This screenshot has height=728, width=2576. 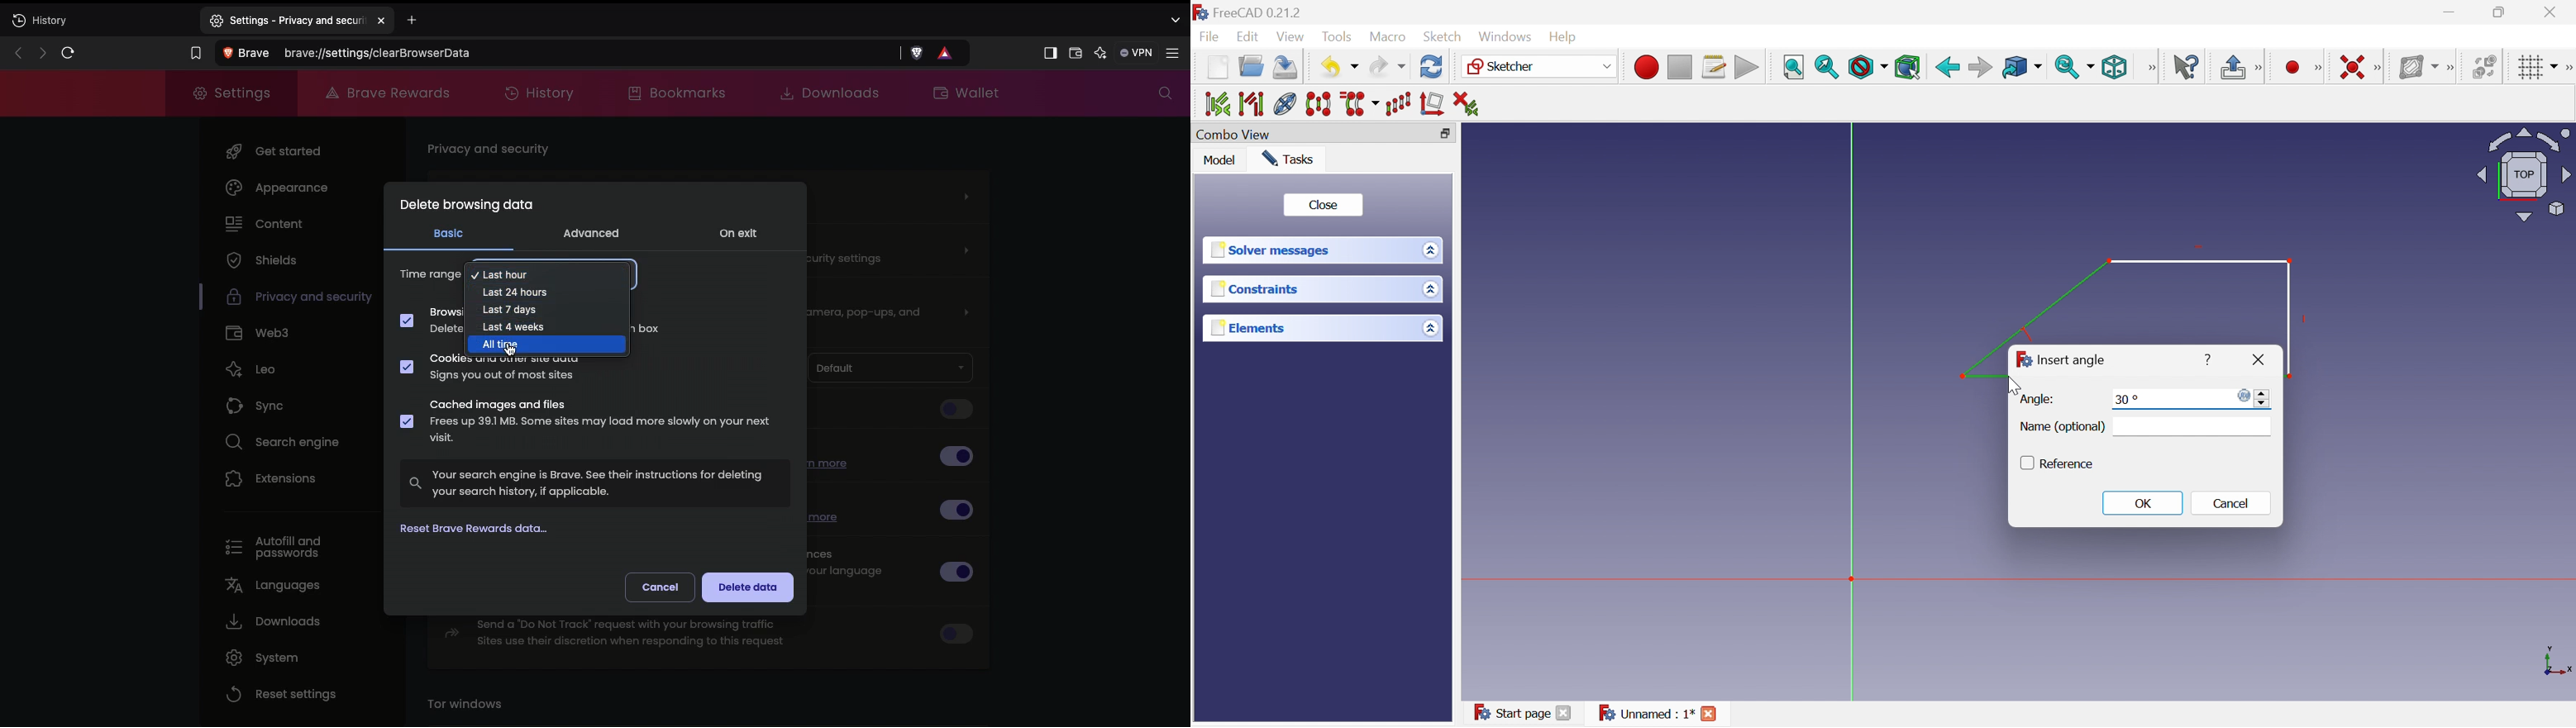 I want to click on Enter an expression, so click(x=2241, y=395).